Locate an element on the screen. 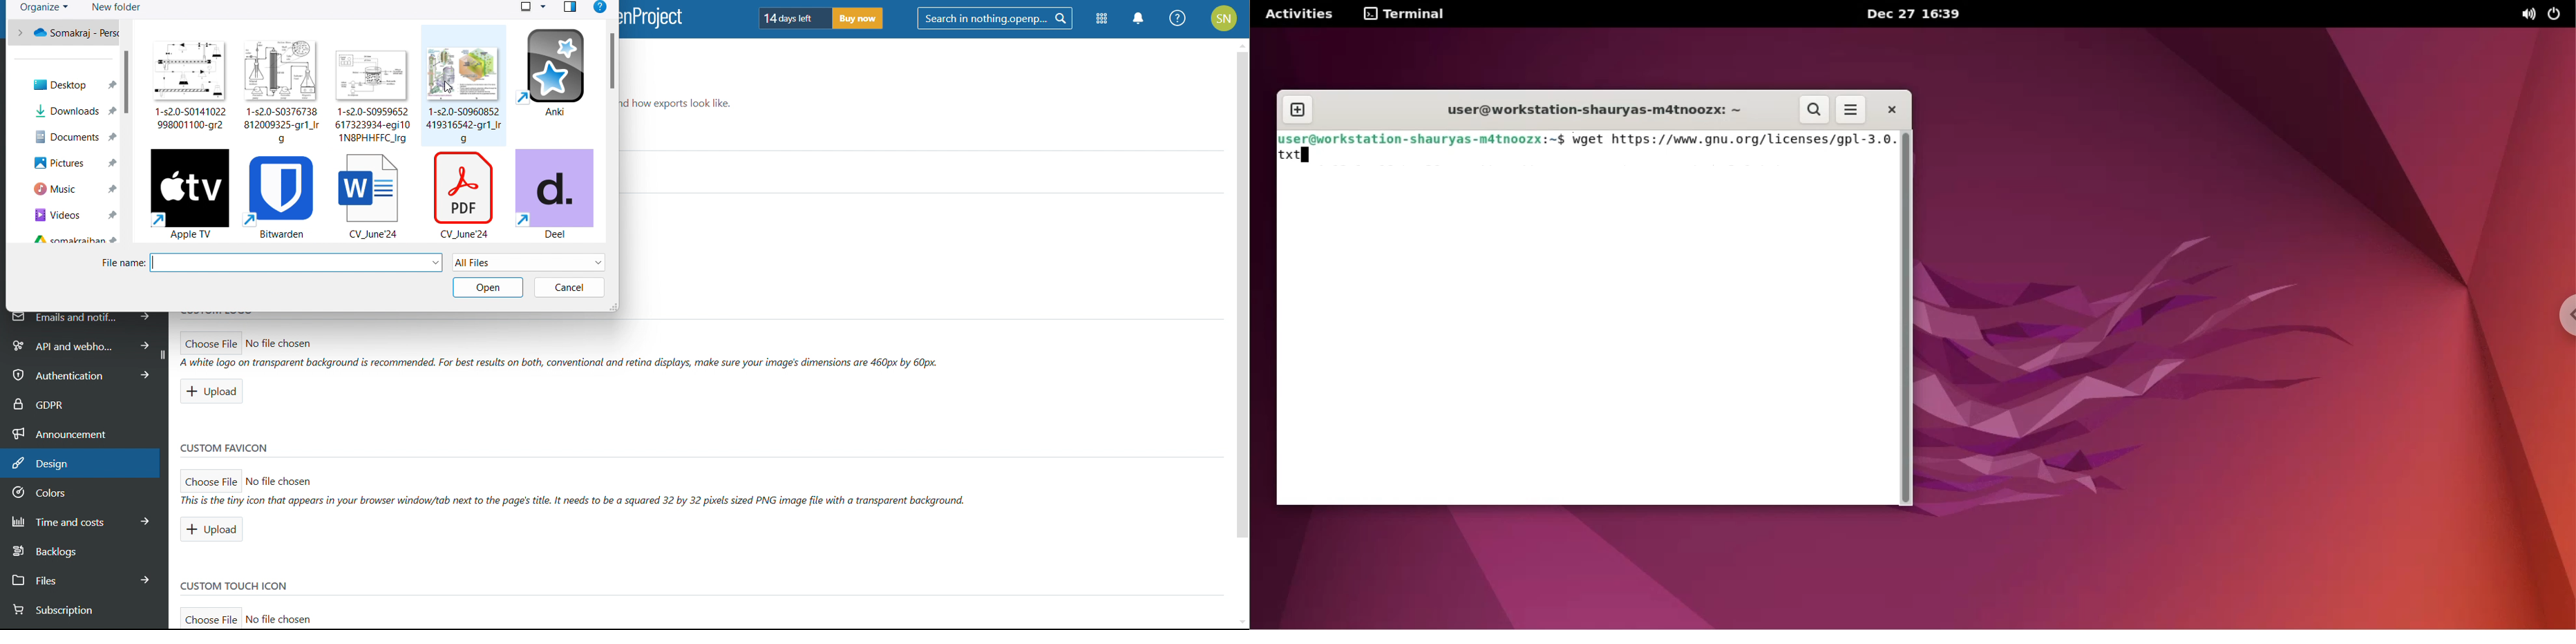 Image resolution: width=2576 pixels, height=644 pixels. custom favicon is located at coordinates (225, 447).